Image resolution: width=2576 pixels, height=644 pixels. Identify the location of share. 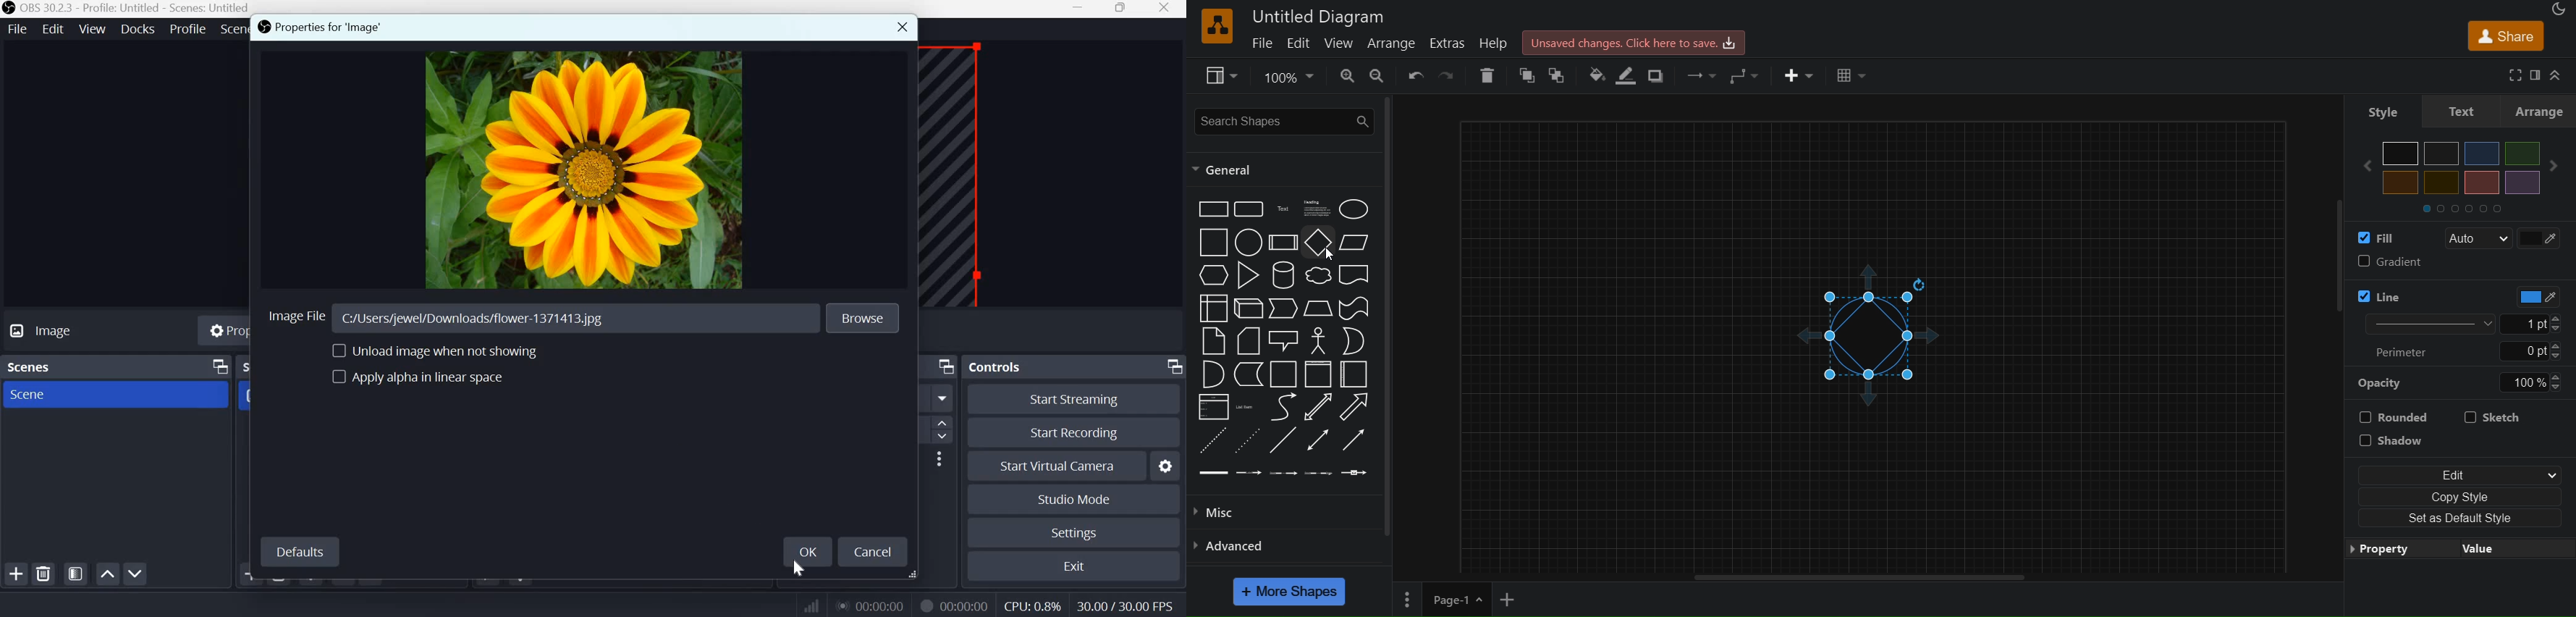
(2505, 35).